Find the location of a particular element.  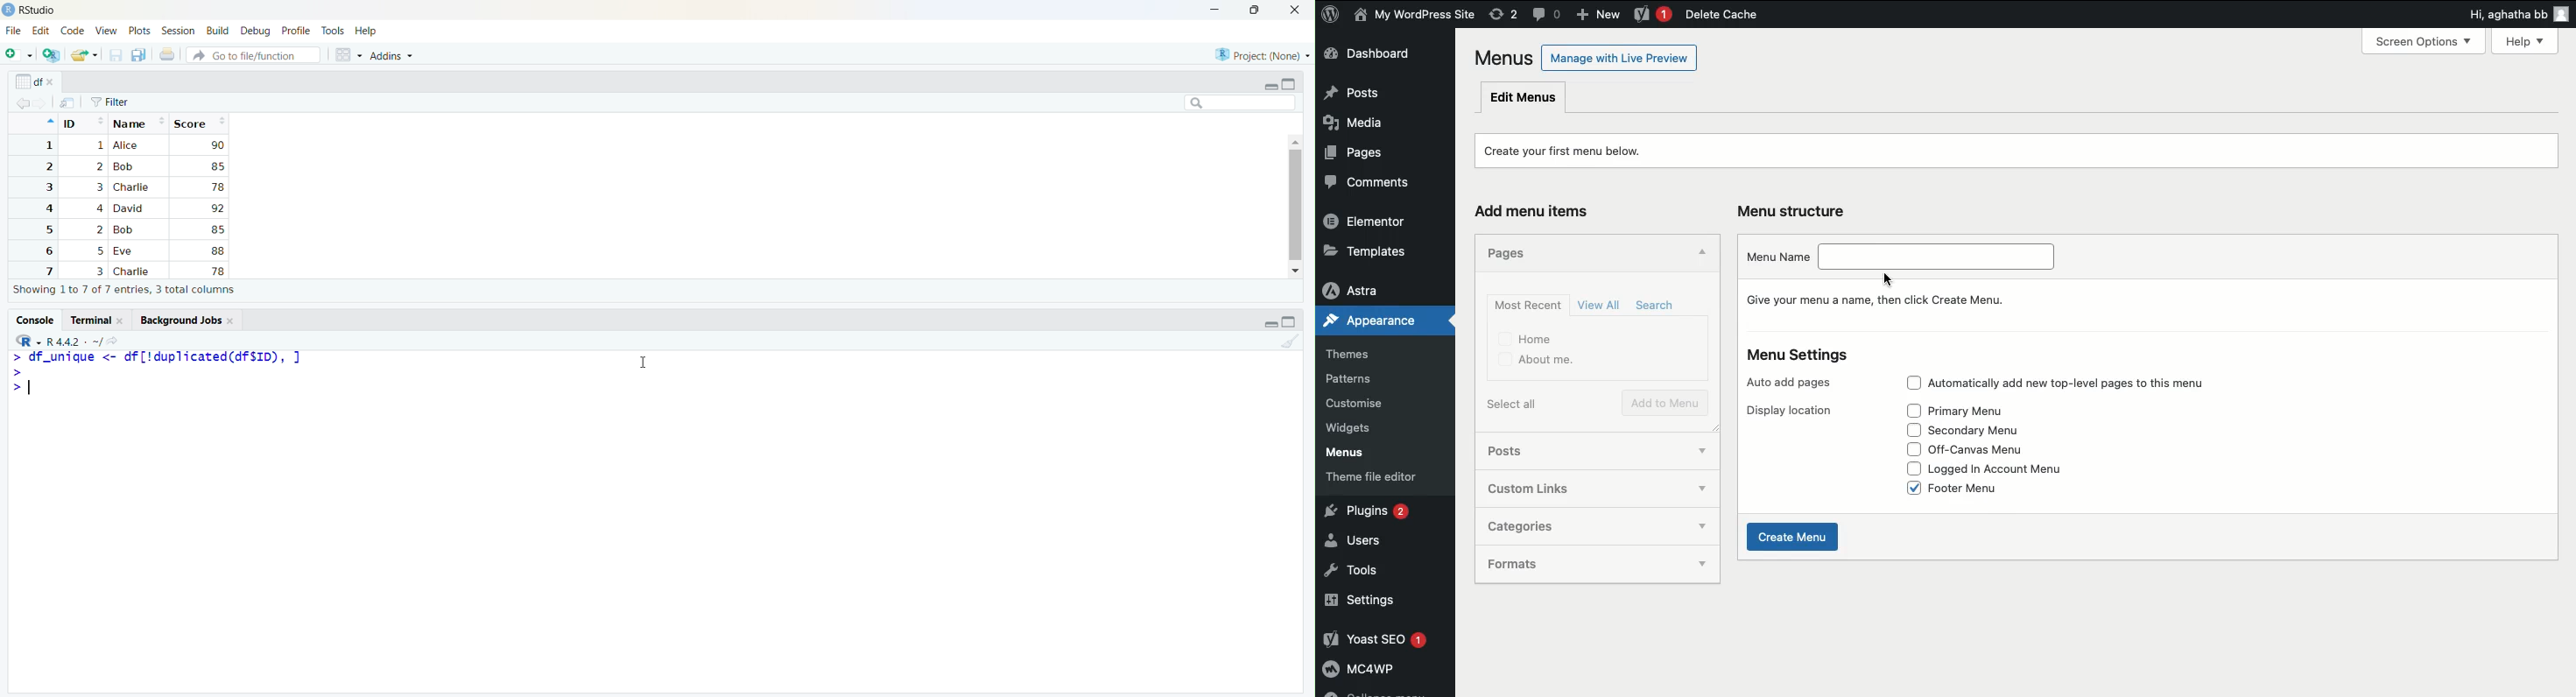

clear is located at coordinates (1290, 340).